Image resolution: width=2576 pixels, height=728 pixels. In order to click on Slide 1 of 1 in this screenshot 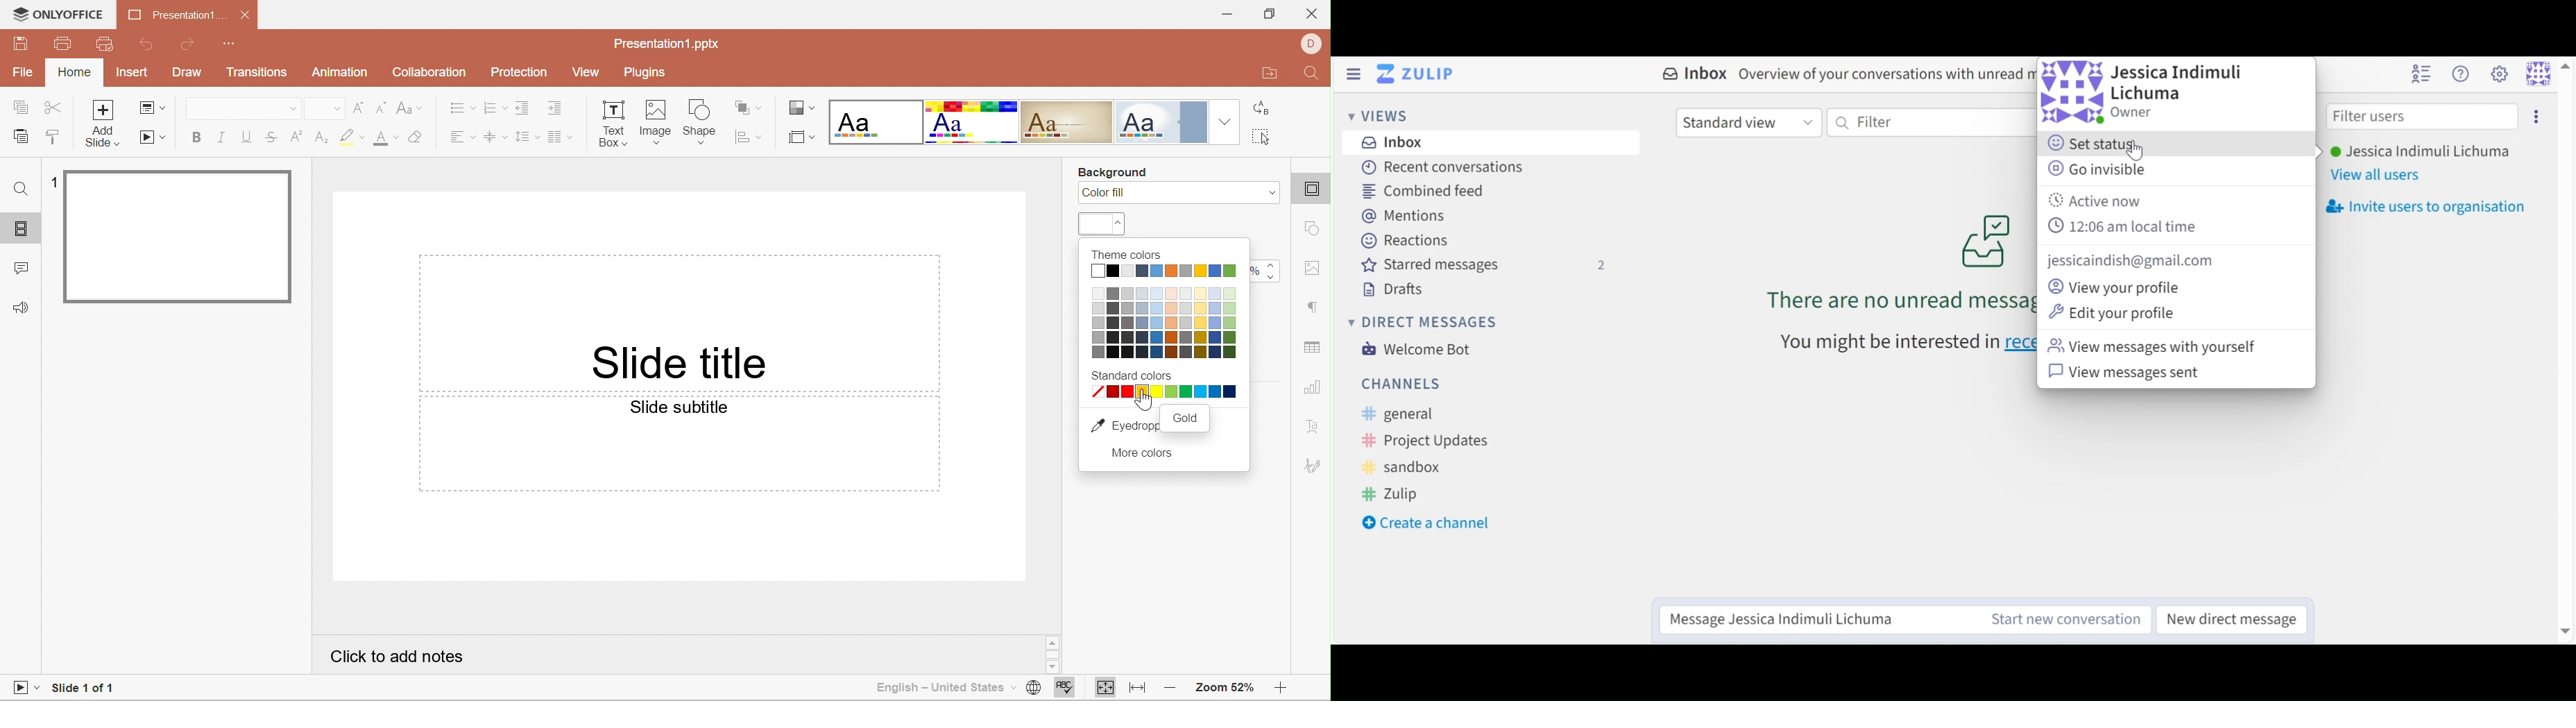, I will do `click(81, 689)`.